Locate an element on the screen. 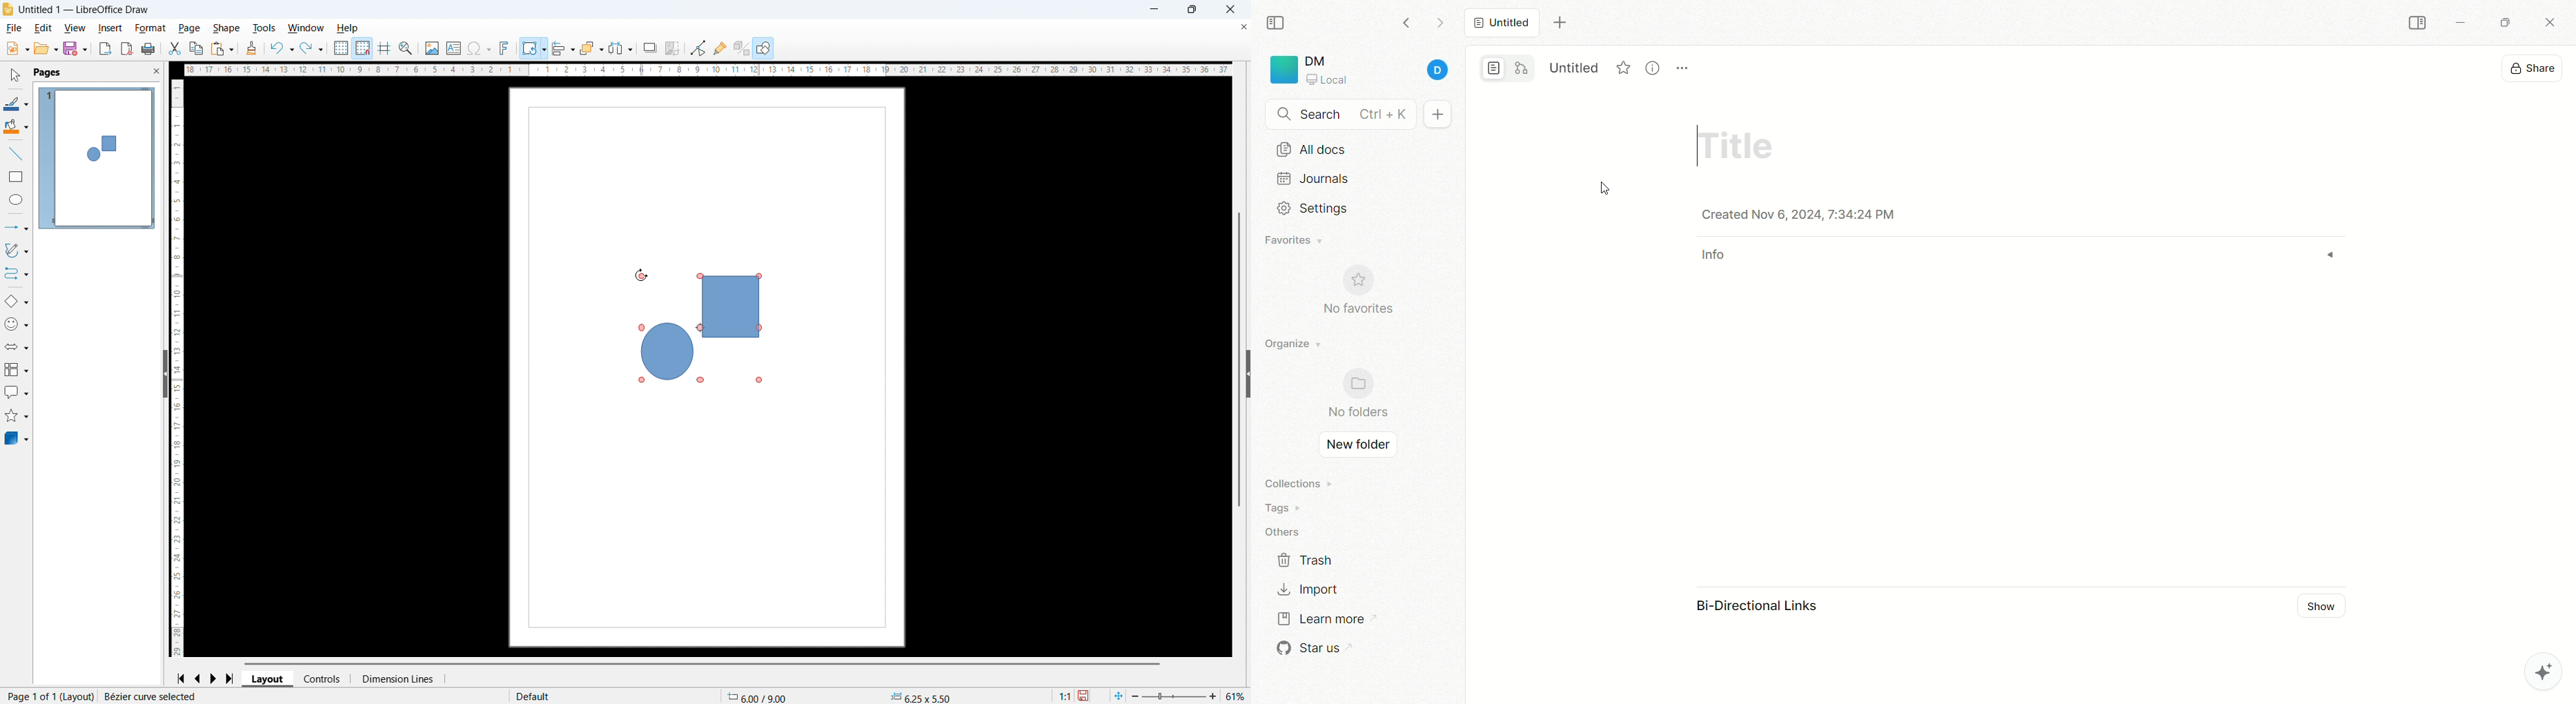  New  is located at coordinates (17, 49).